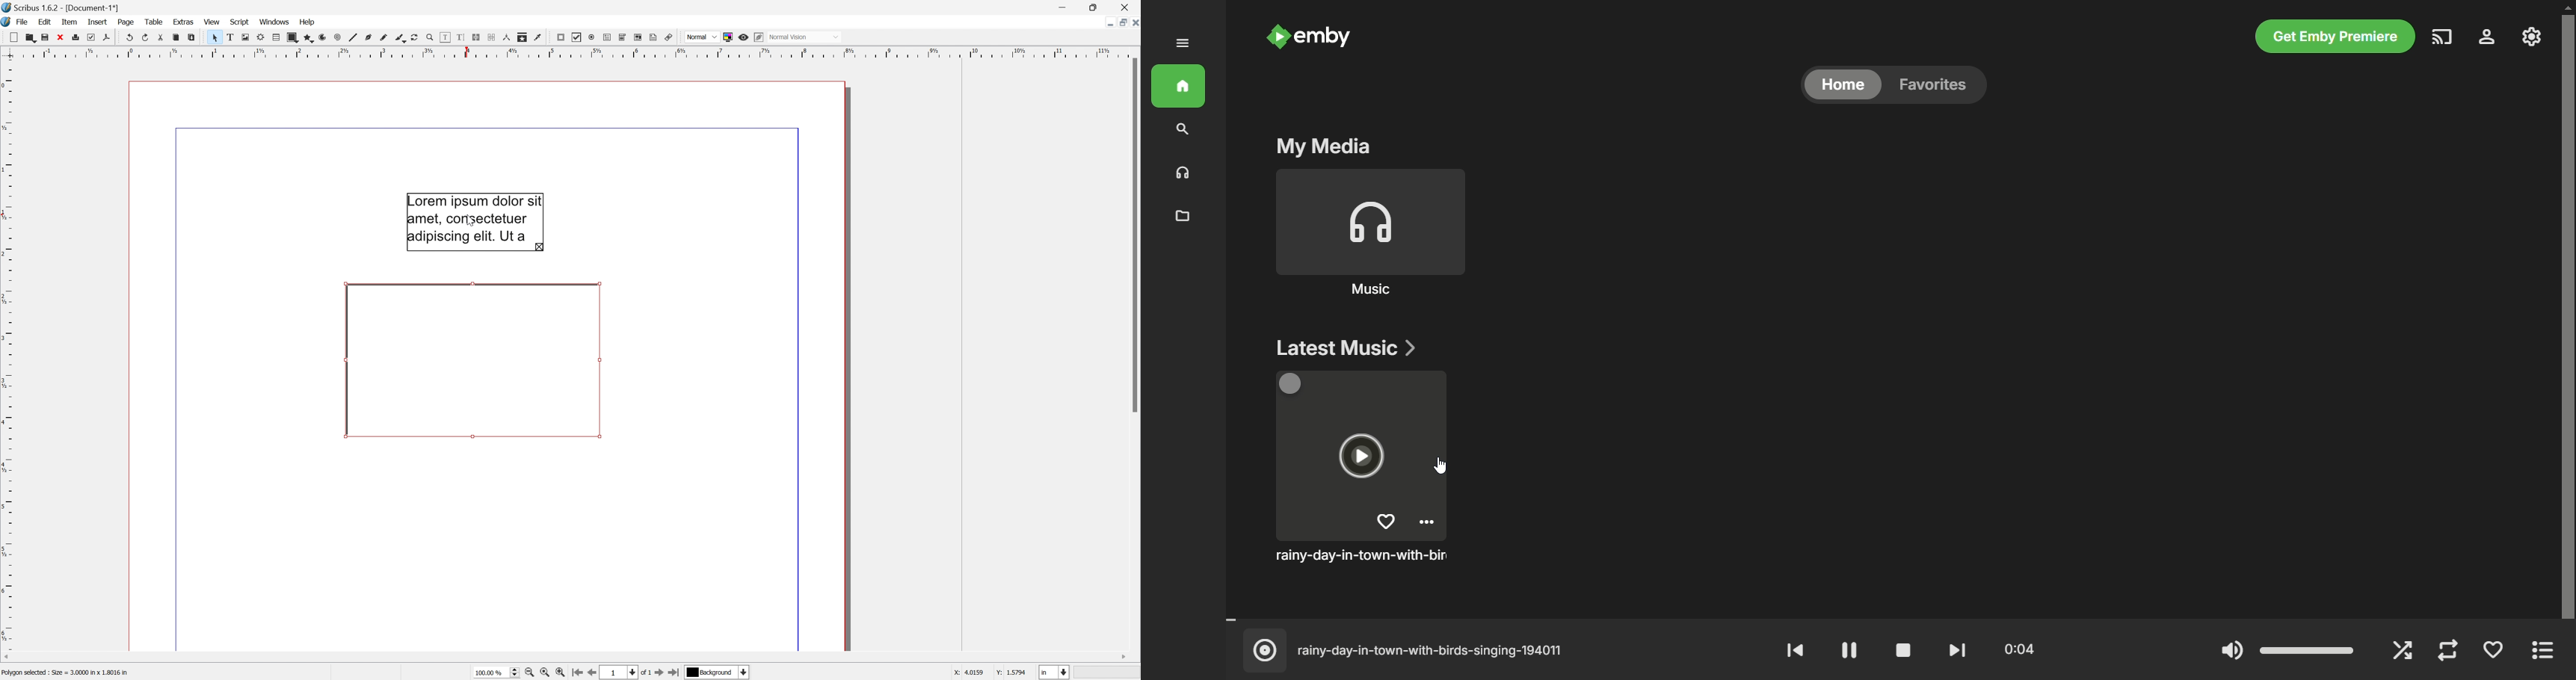 Image resolution: width=2576 pixels, height=700 pixels. I want to click on Table, so click(155, 23).